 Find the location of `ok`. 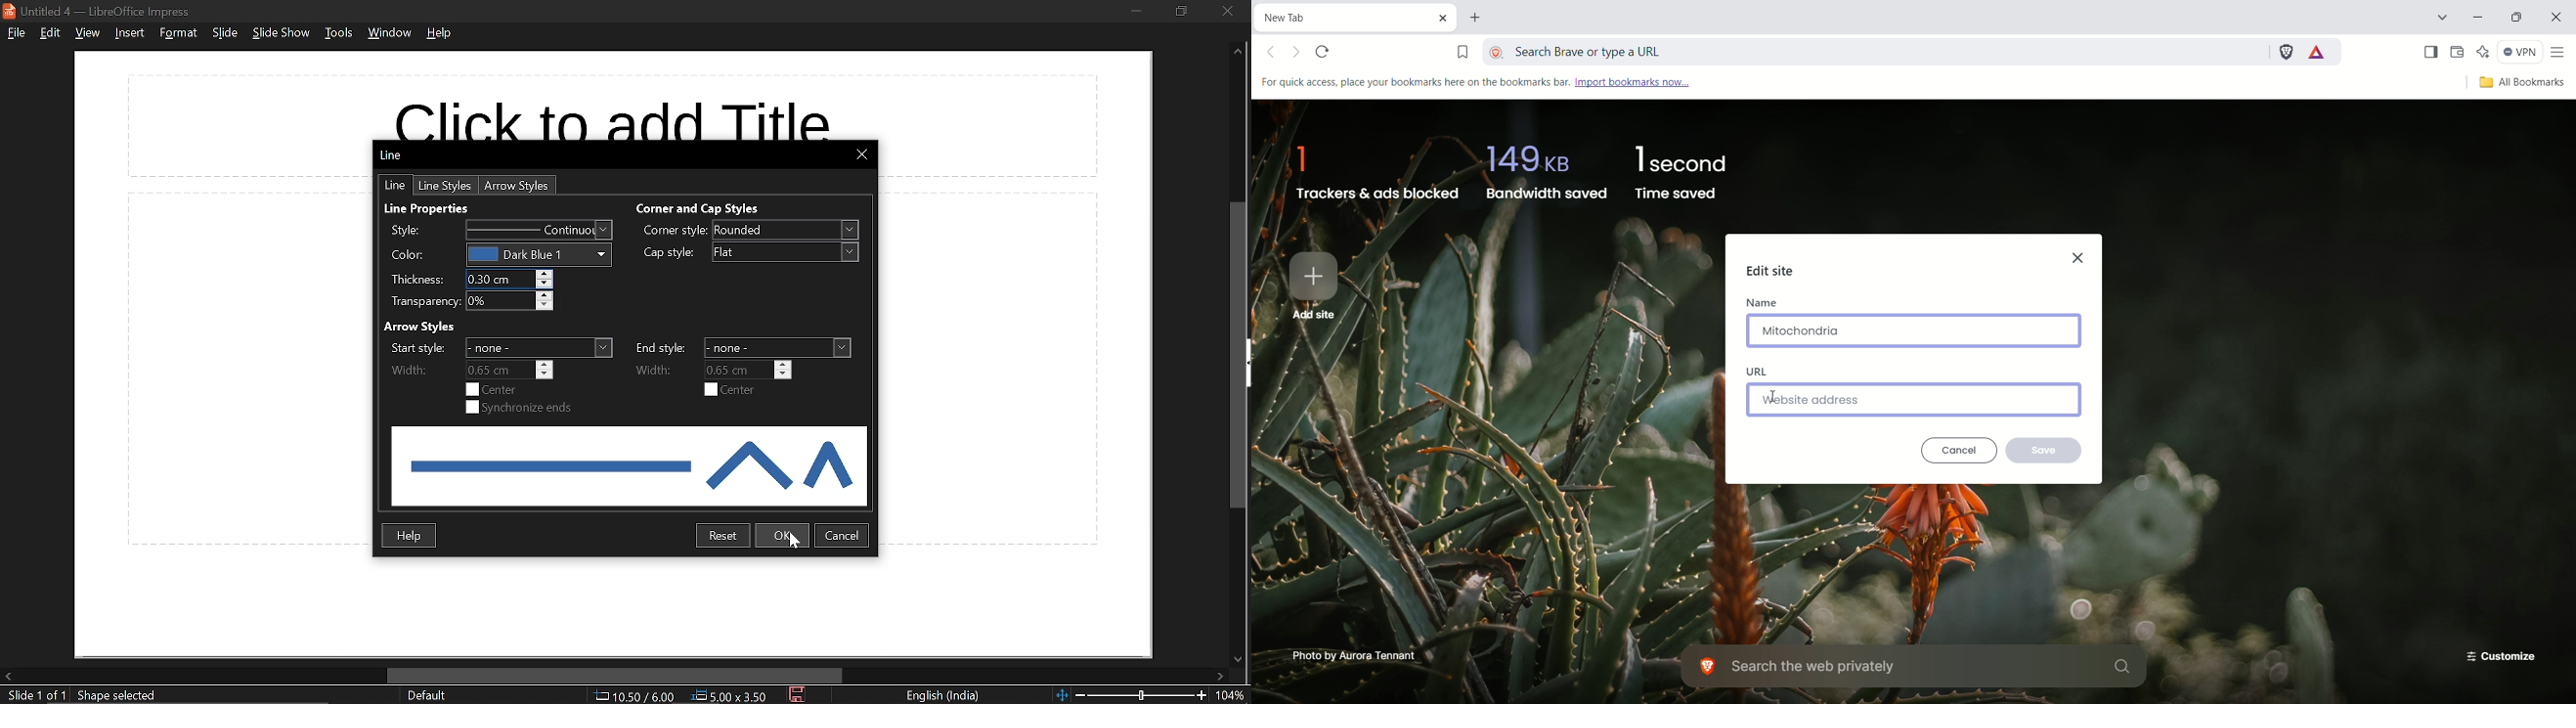

ok is located at coordinates (781, 535).